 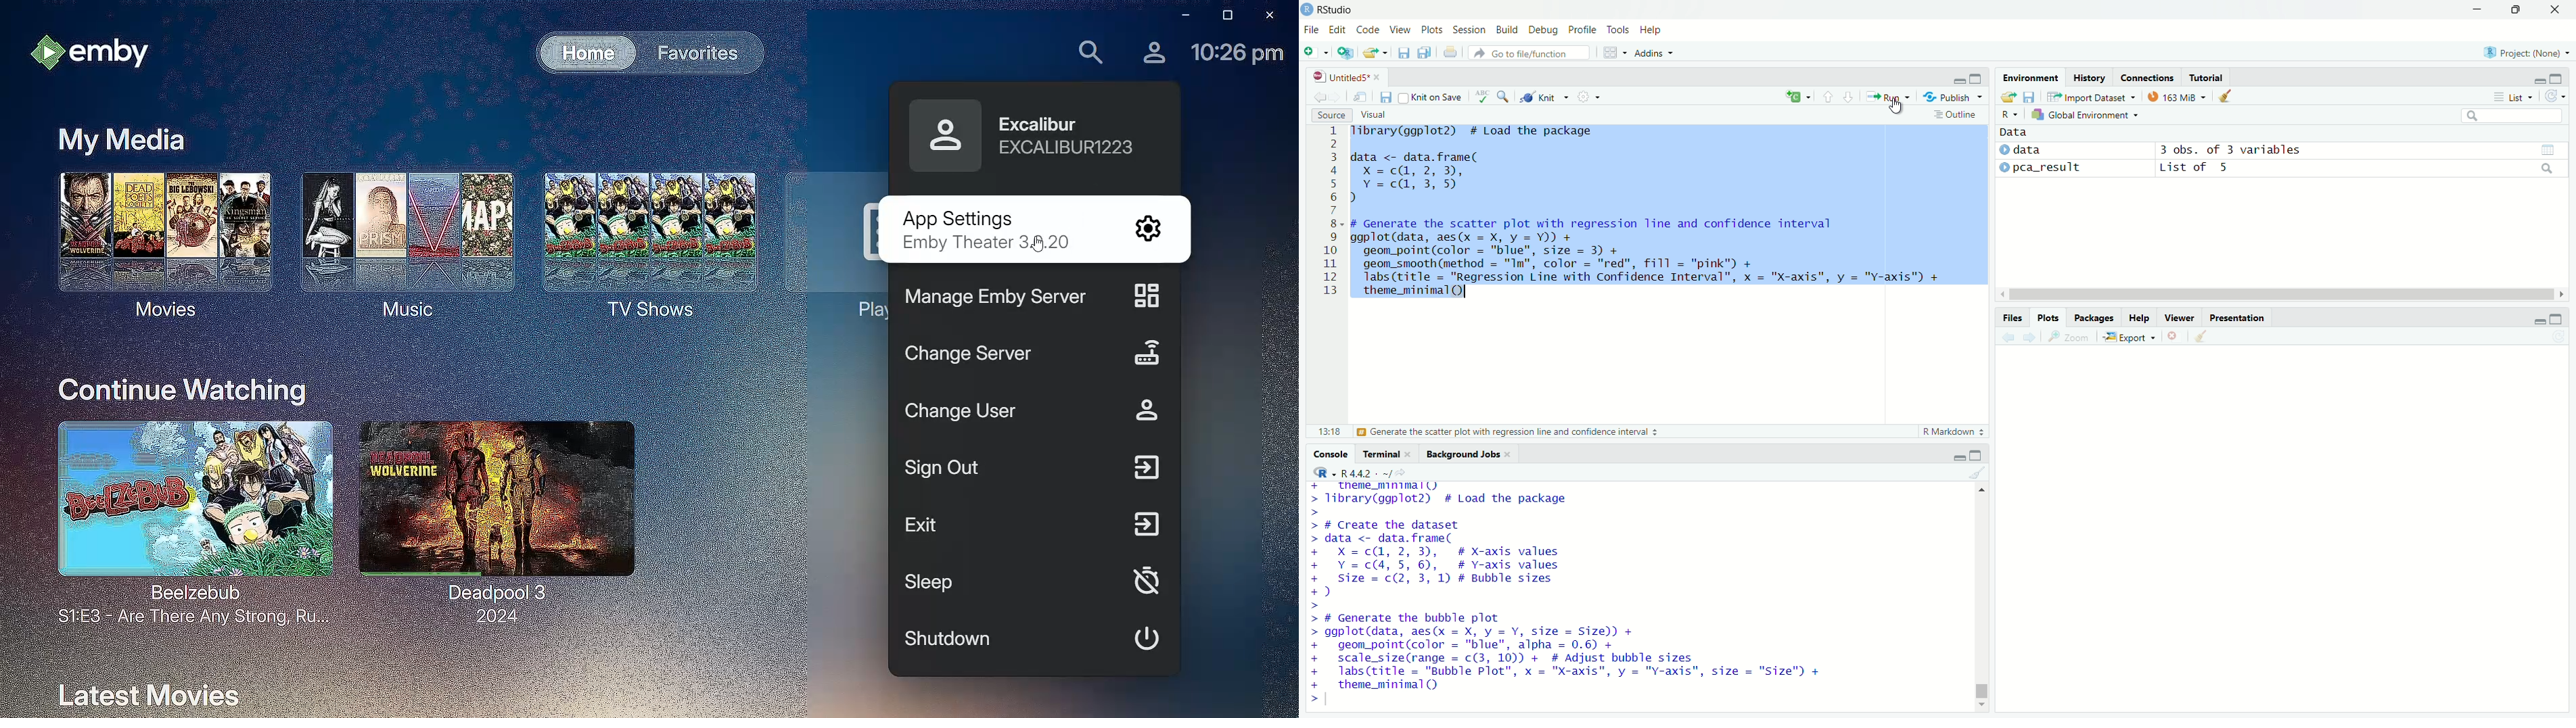 I want to click on Run, so click(x=1888, y=96).